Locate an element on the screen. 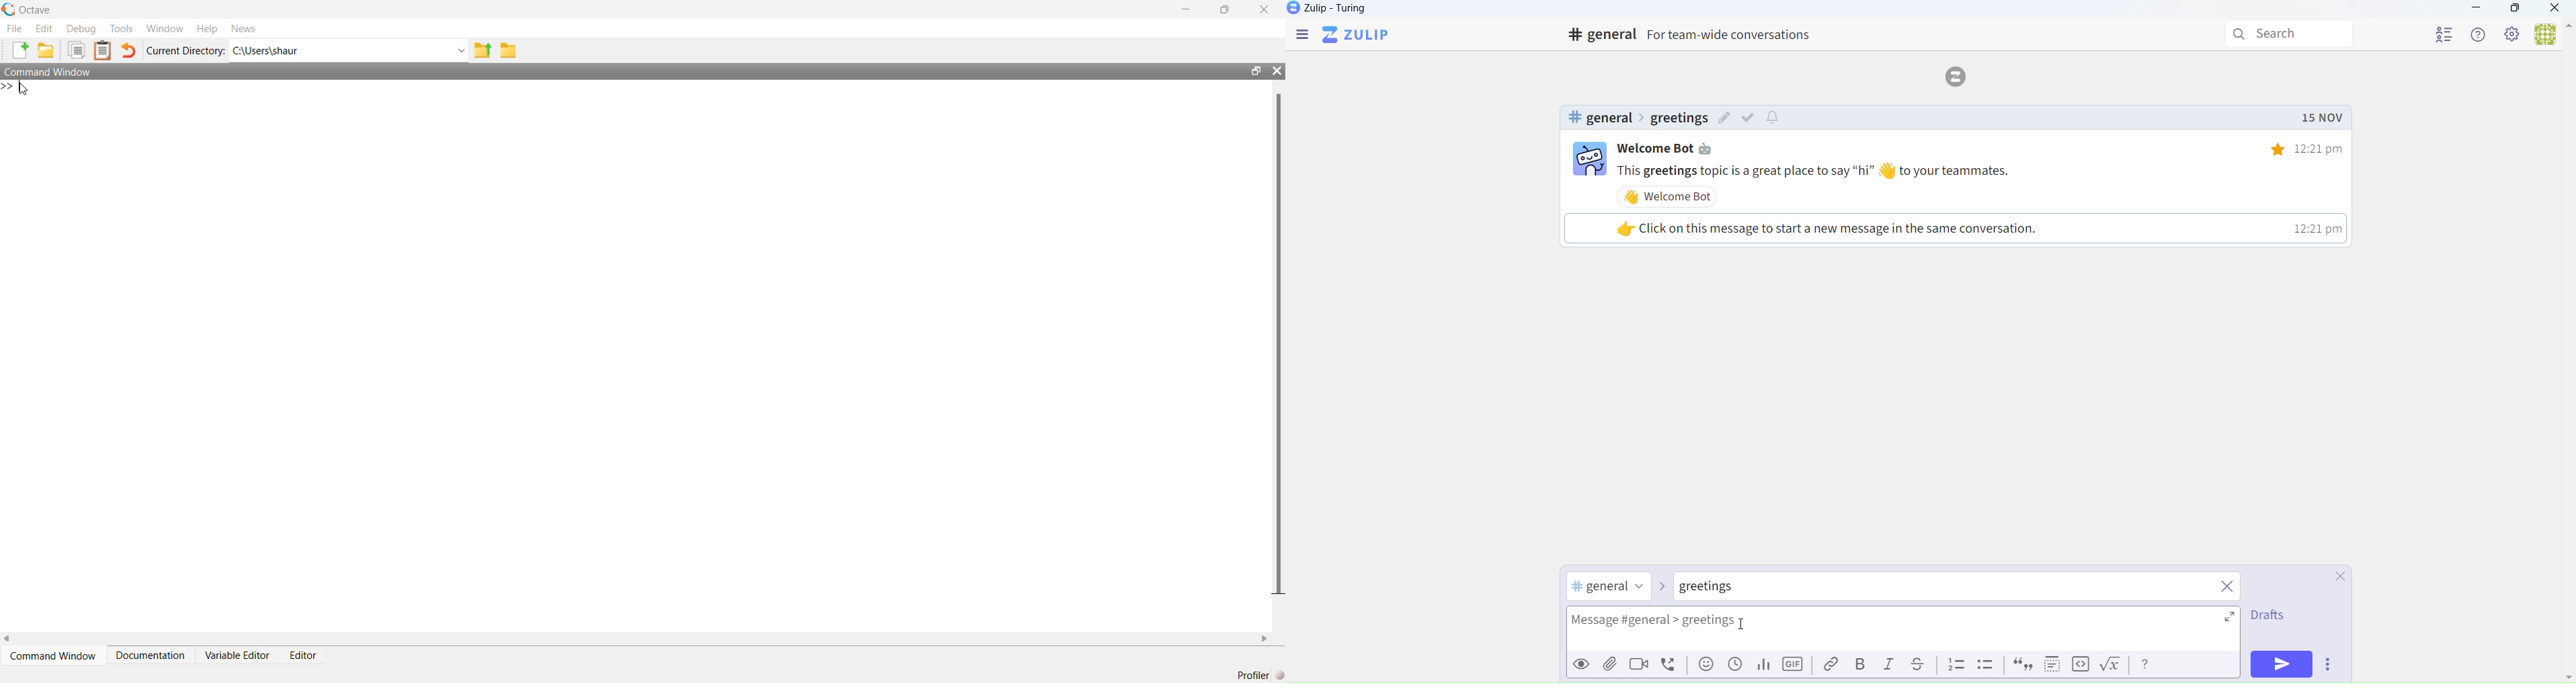  logo is located at coordinates (9, 9).